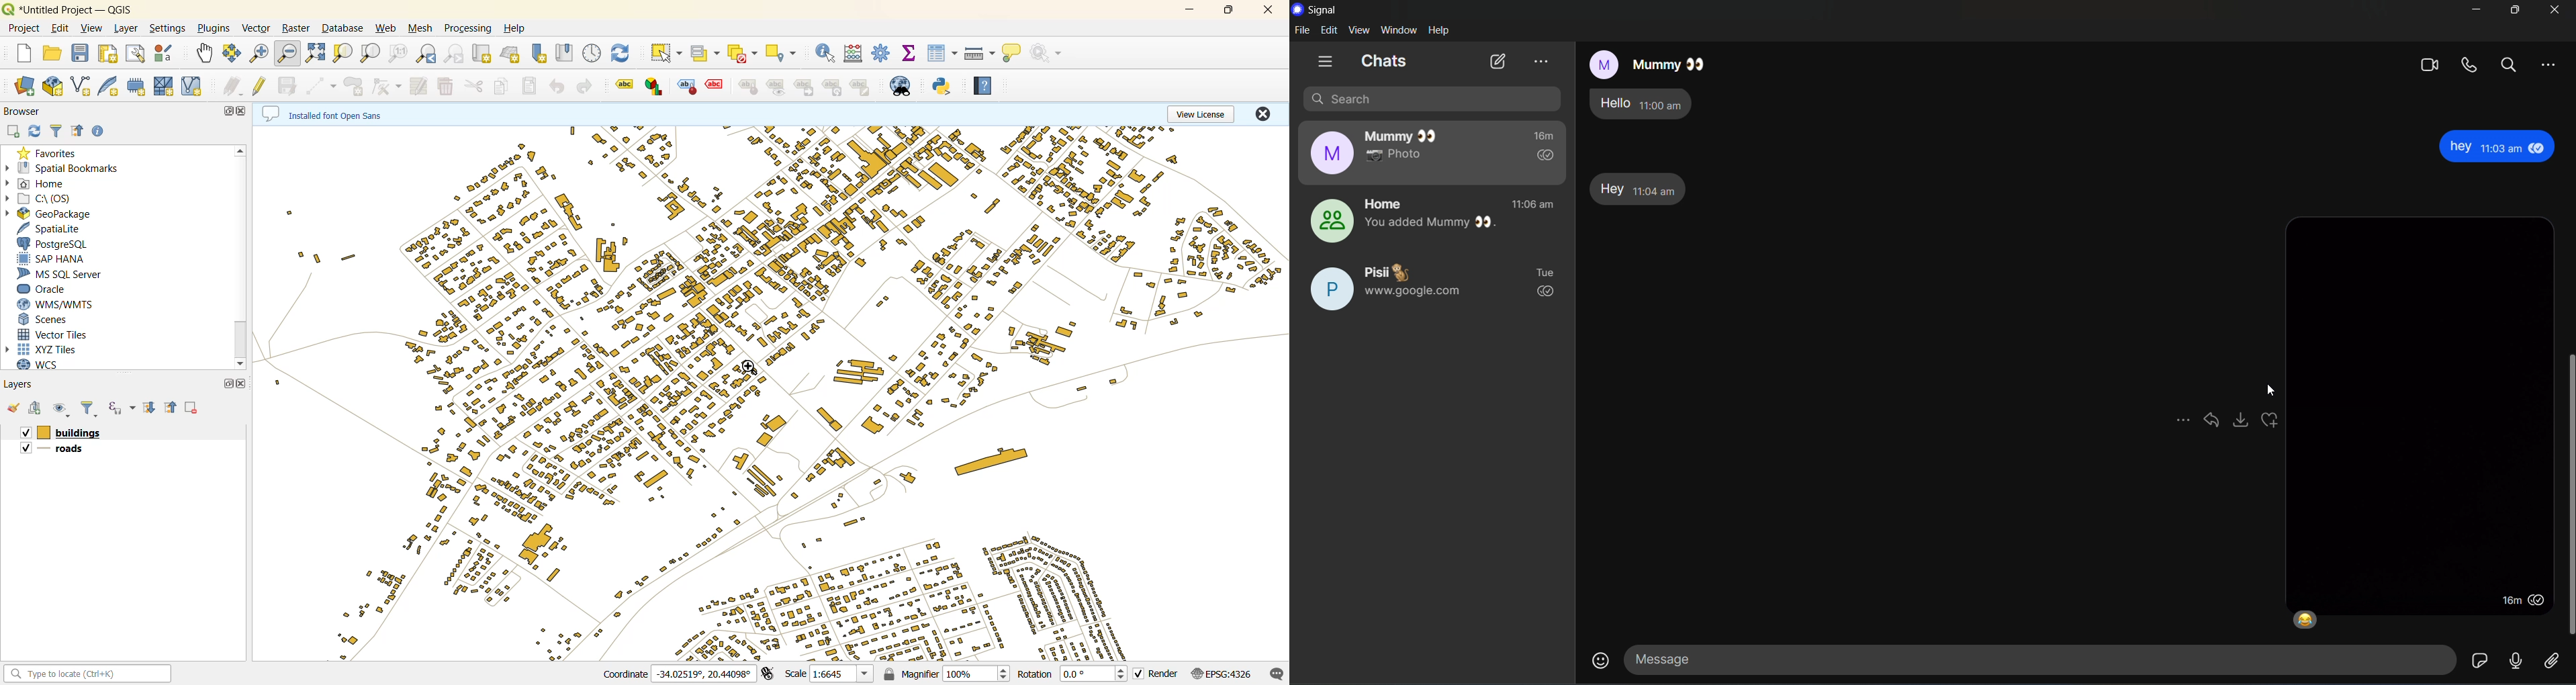 This screenshot has width=2576, height=700. What do you see at coordinates (1645, 62) in the screenshot?
I see `mummy chat ` at bounding box center [1645, 62].